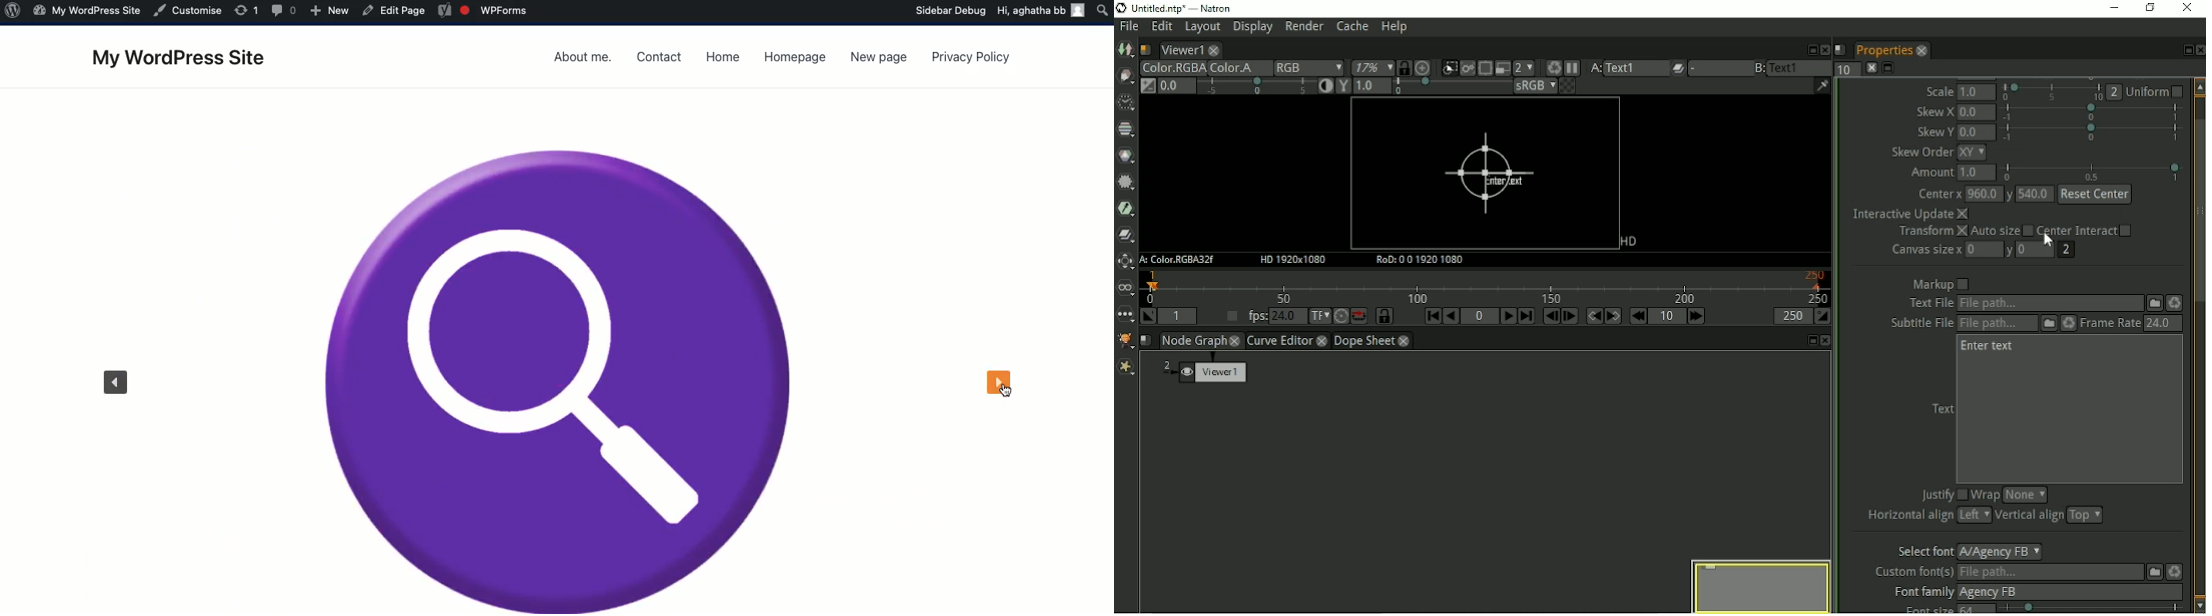 Image resolution: width=2212 pixels, height=616 pixels. Describe the element at coordinates (2157, 91) in the screenshot. I see `Uniform` at that location.